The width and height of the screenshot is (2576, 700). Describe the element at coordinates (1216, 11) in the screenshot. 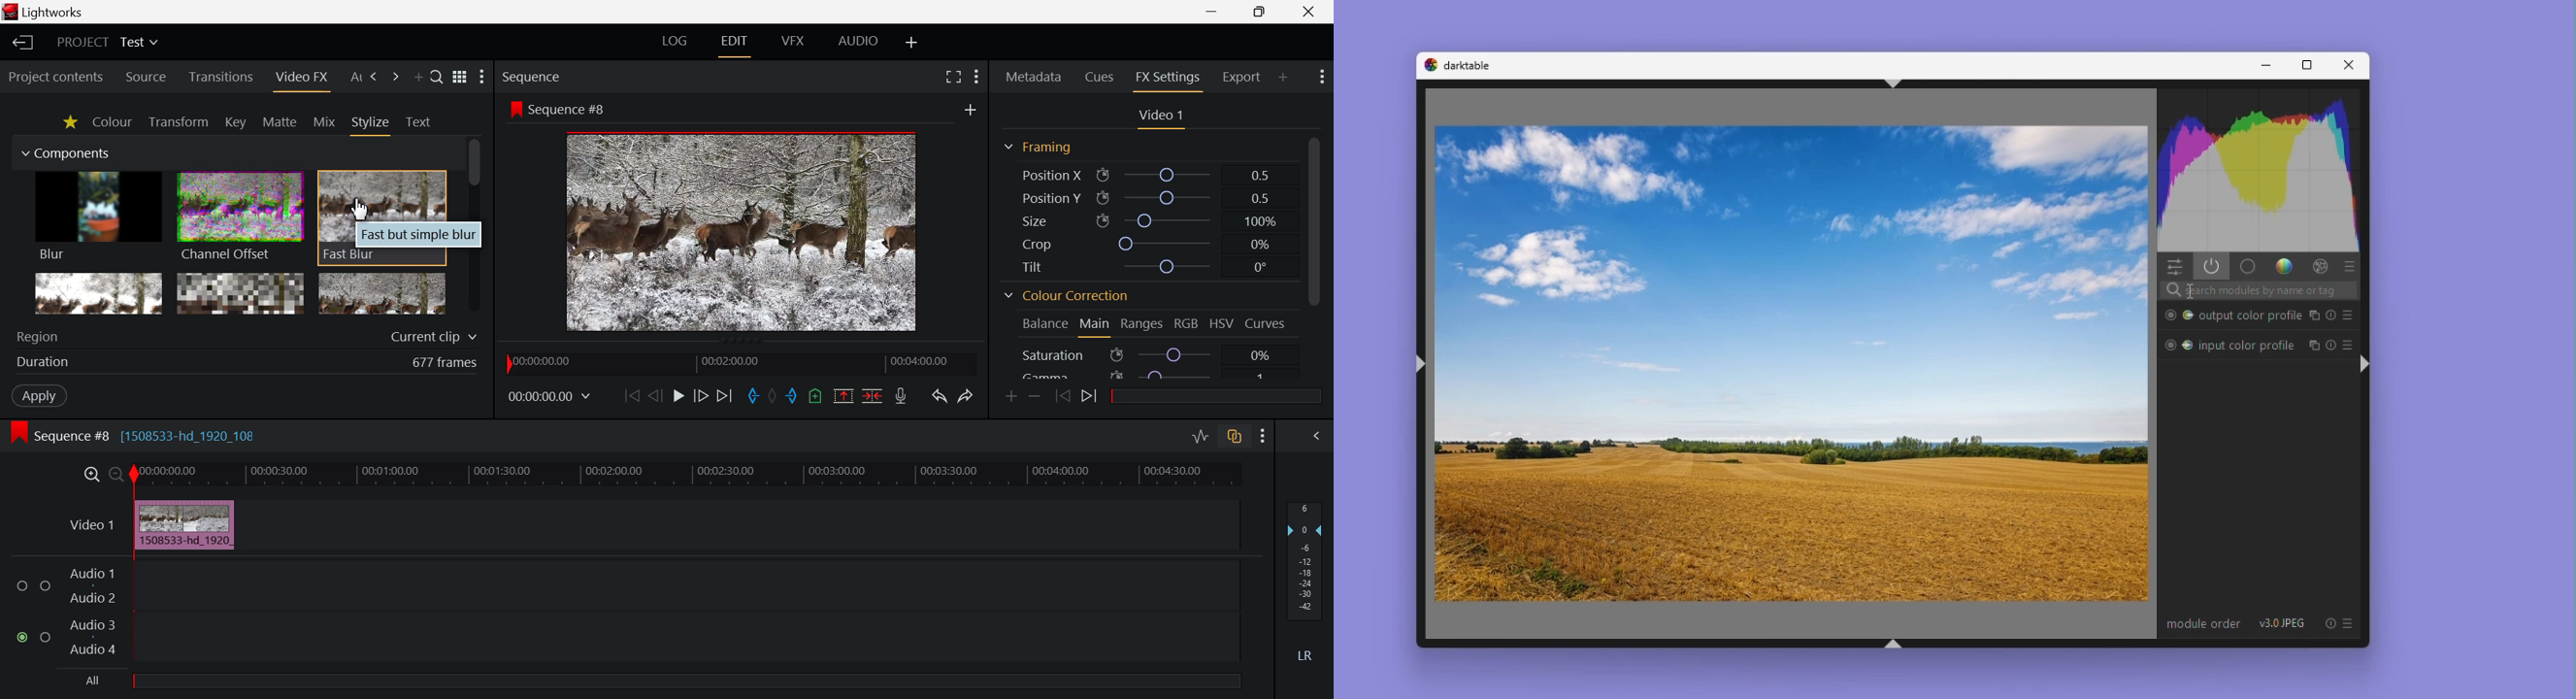

I see `Restore Down` at that location.